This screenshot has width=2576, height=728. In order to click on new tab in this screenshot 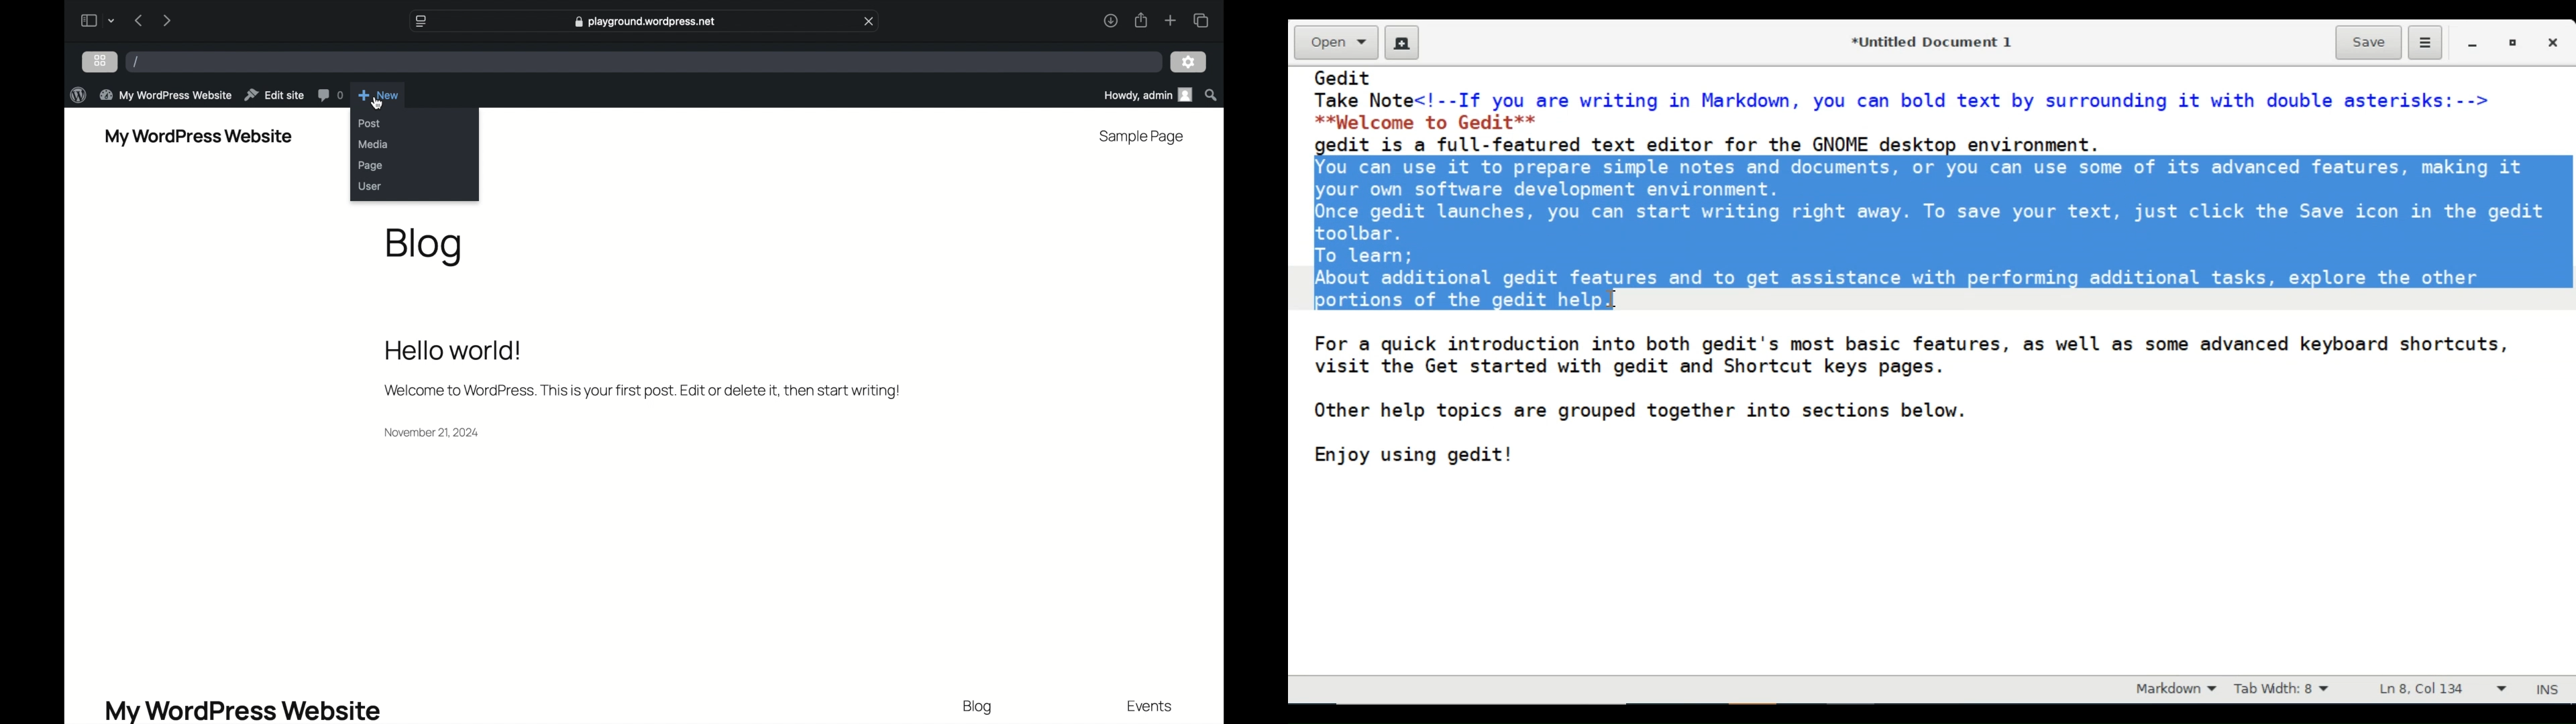, I will do `click(1171, 21)`.